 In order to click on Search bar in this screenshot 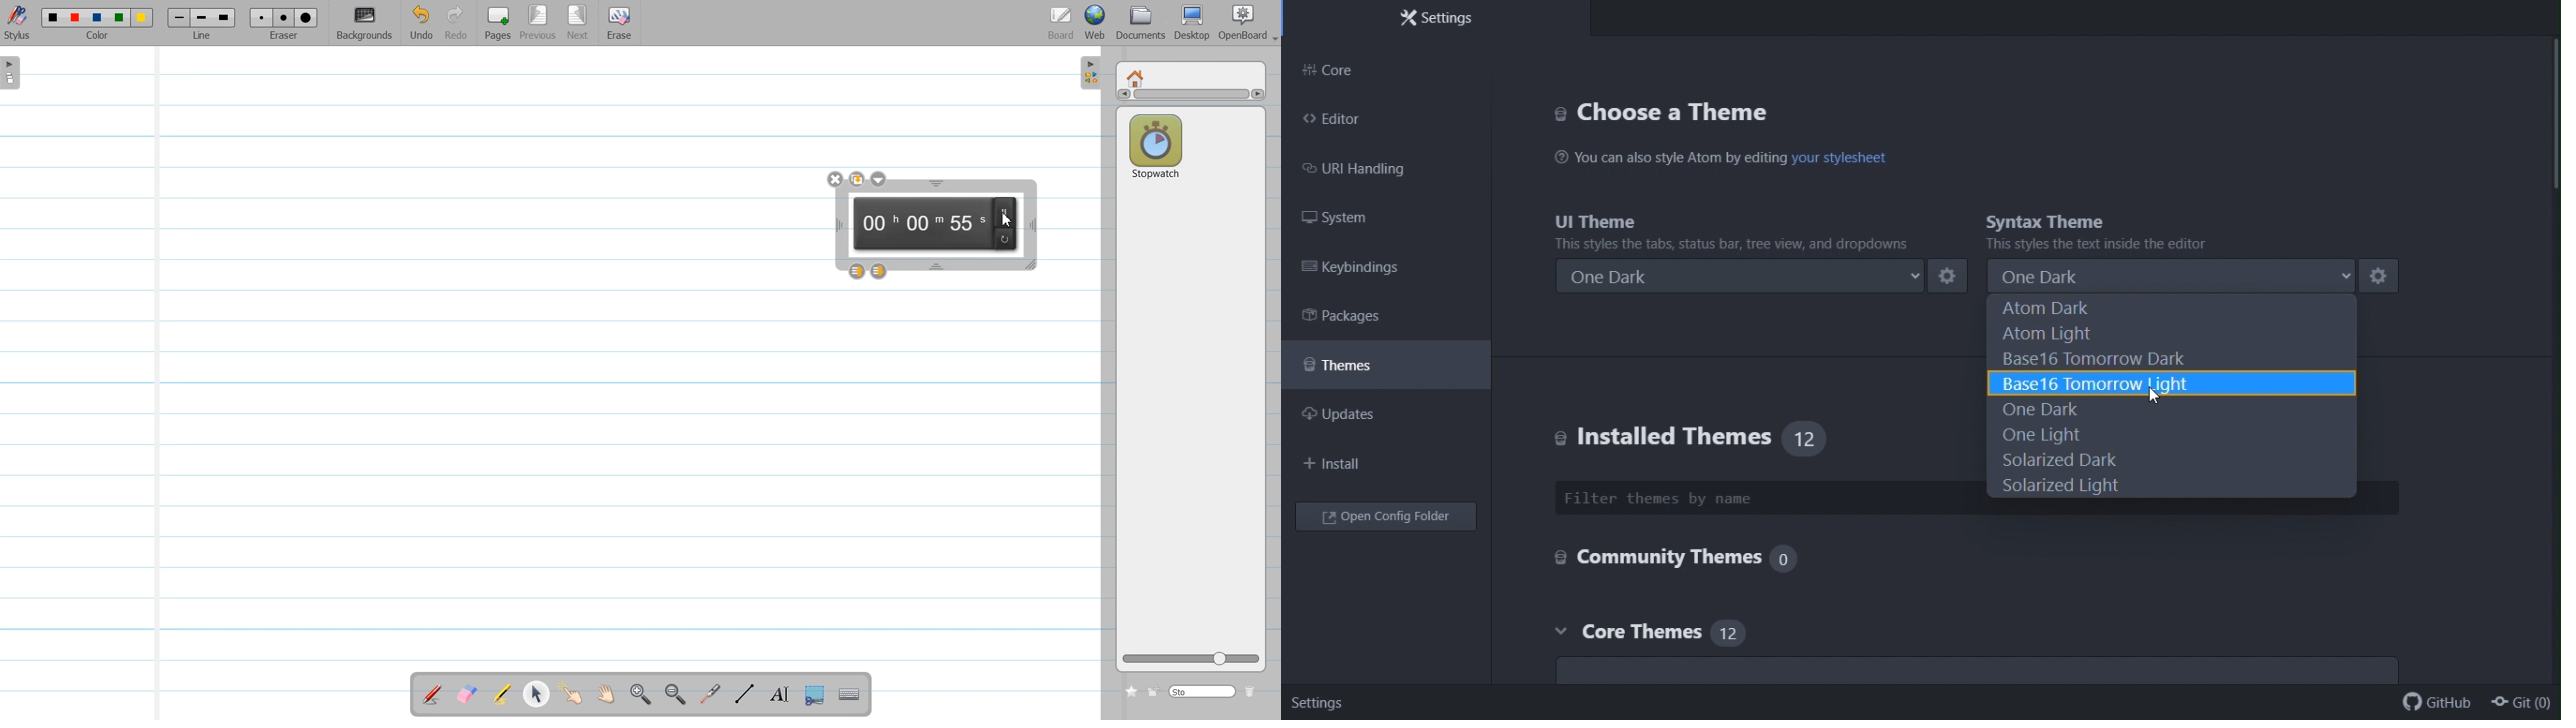, I will do `click(1204, 691)`.